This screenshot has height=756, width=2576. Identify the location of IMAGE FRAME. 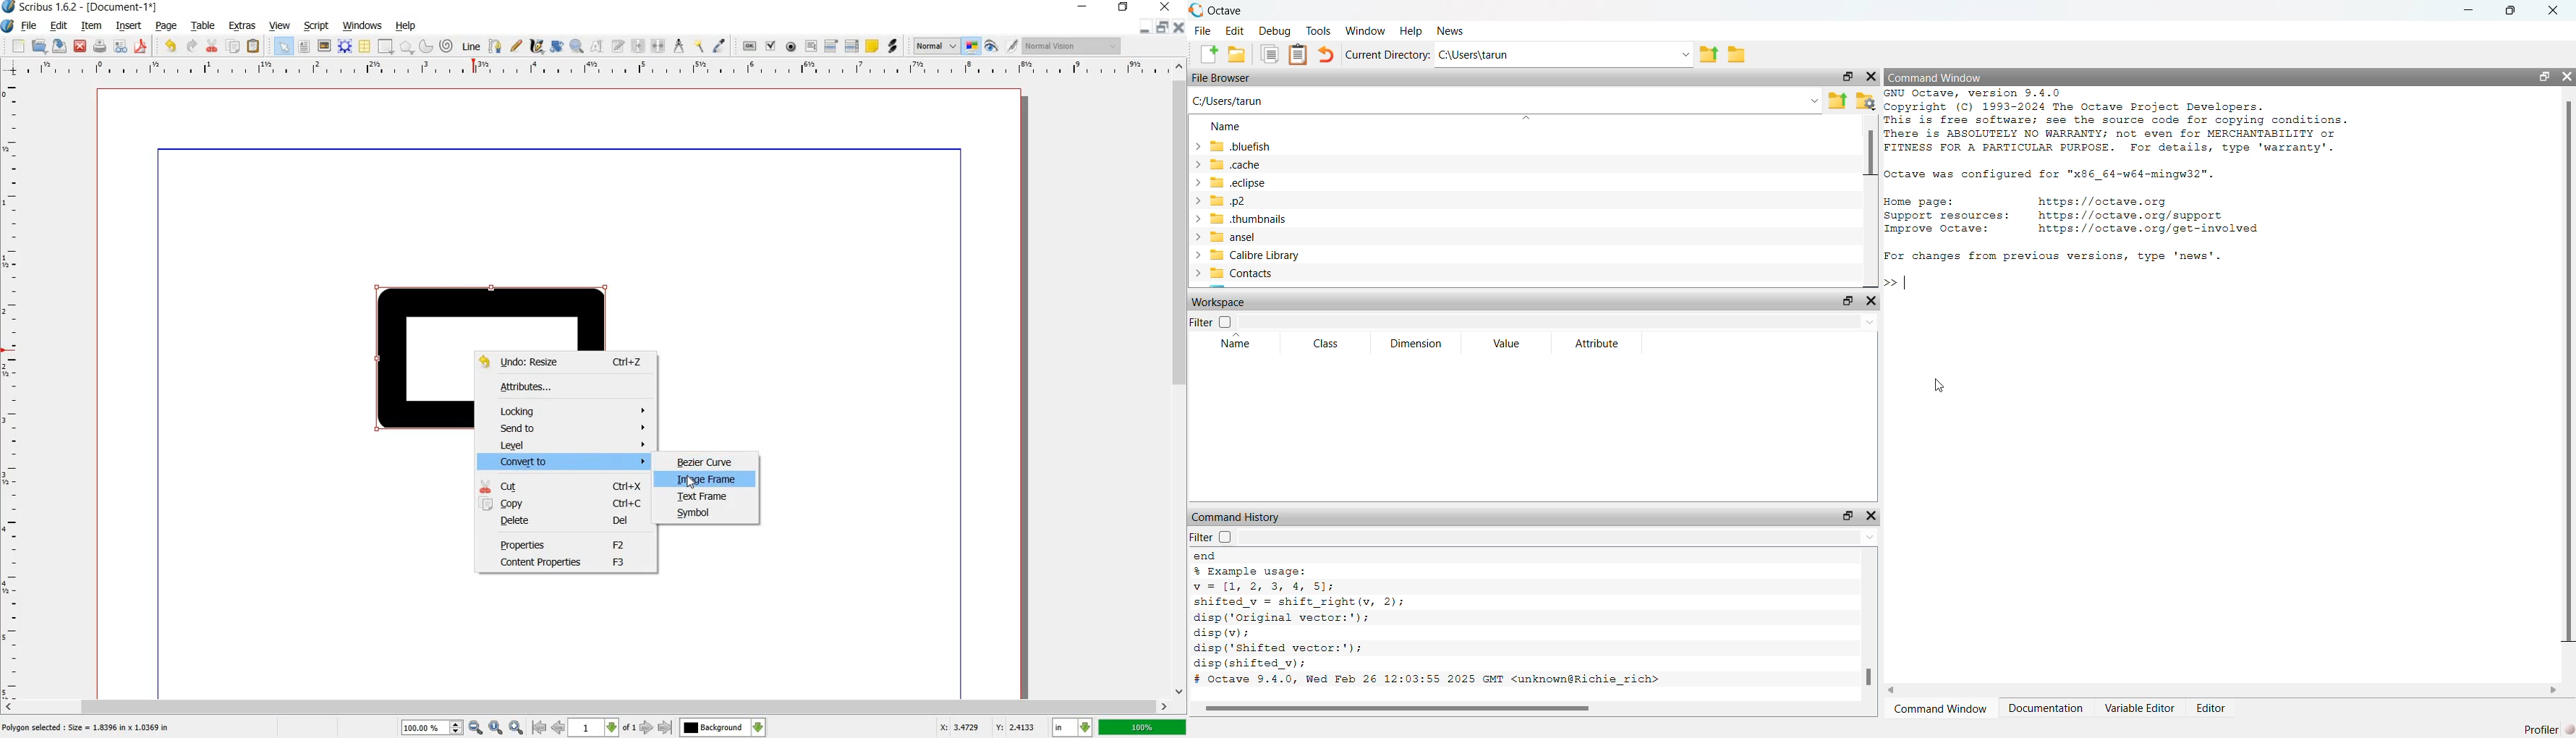
(705, 480).